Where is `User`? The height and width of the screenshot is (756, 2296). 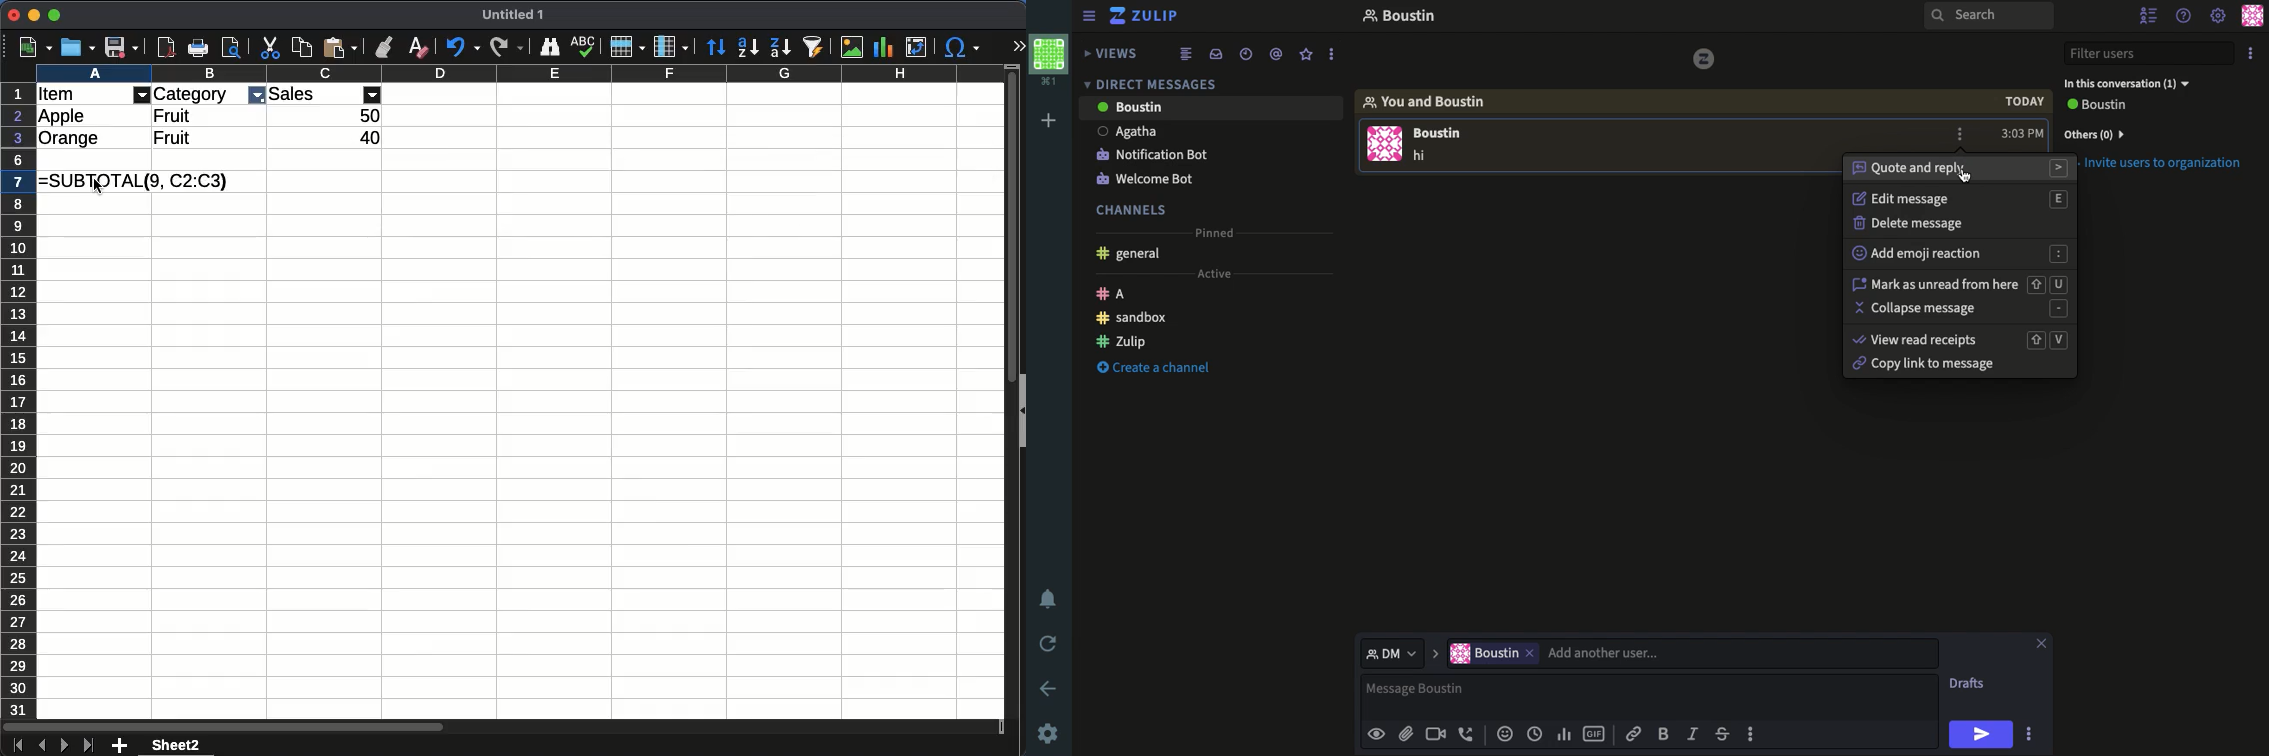 User is located at coordinates (1691, 652).